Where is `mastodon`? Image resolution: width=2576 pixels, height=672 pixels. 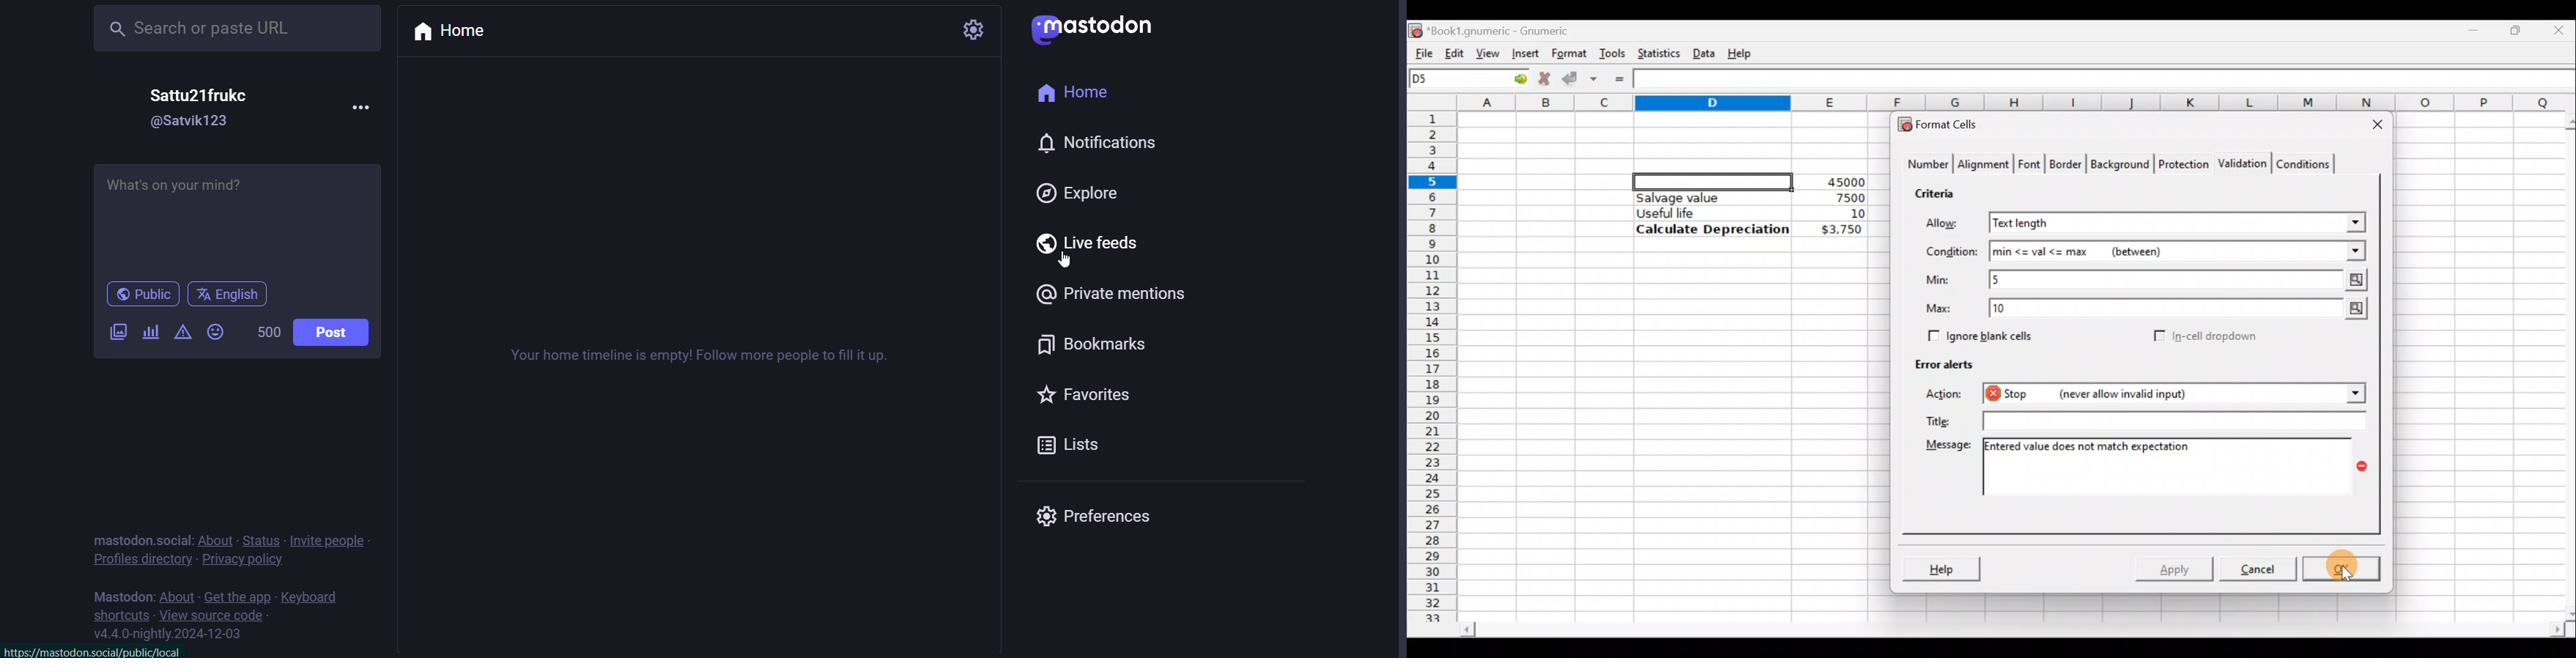
mastodon is located at coordinates (122, 541).